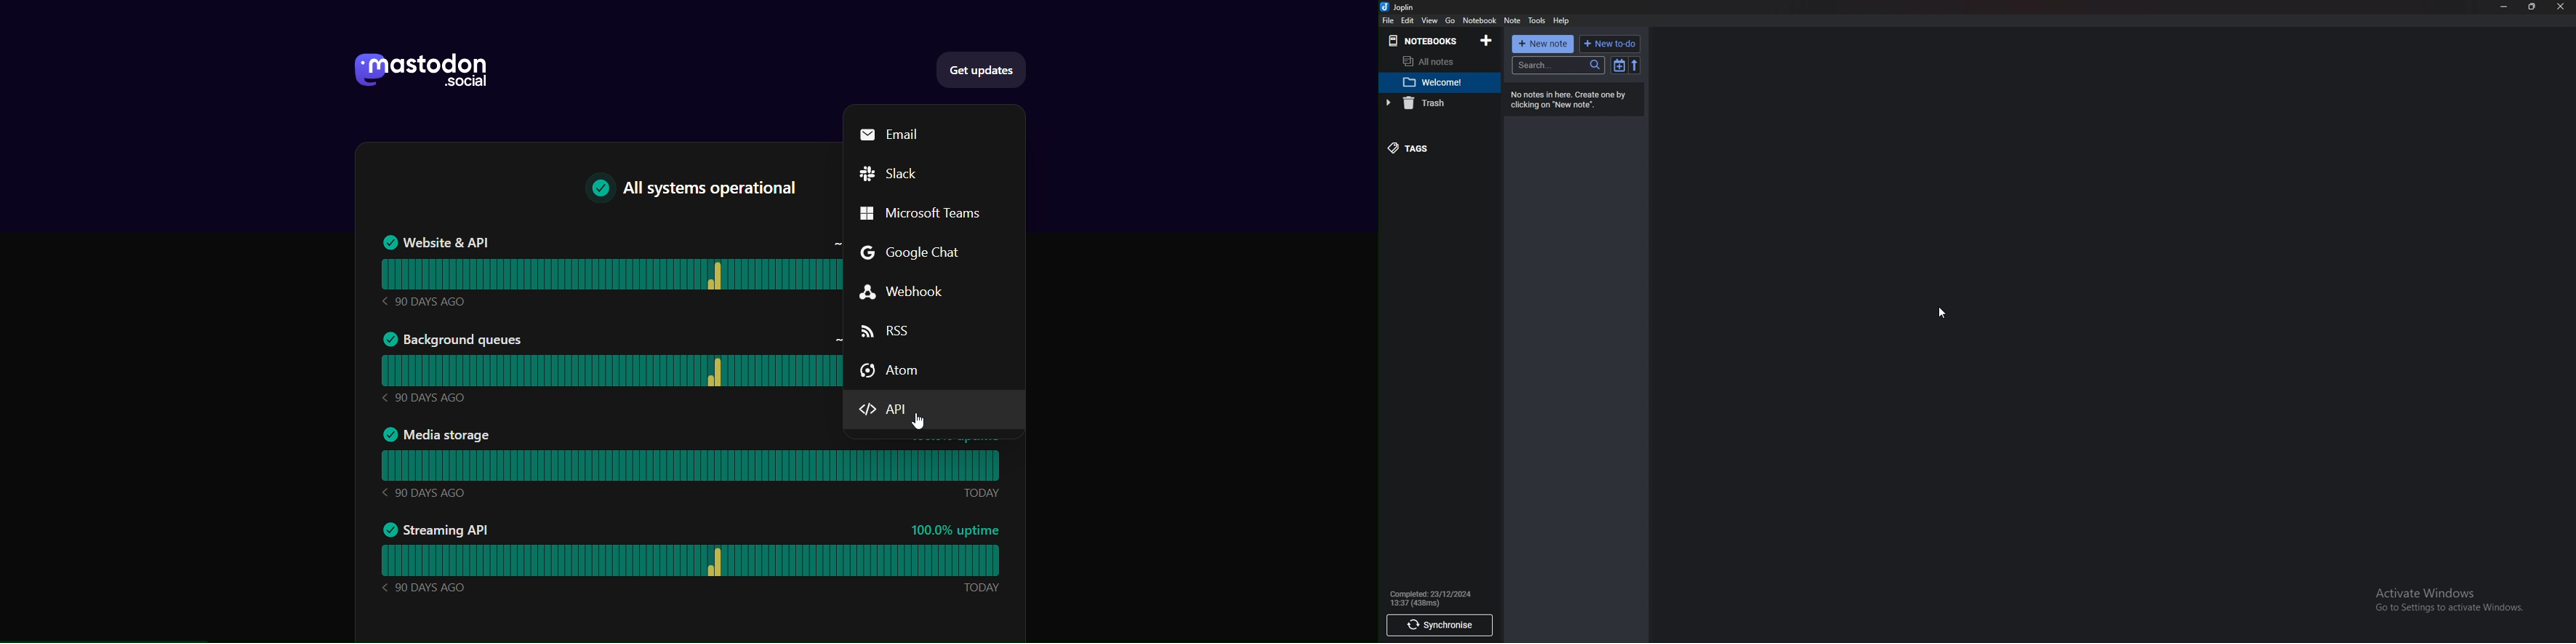 Image resolution: width=2576 pixels, height=644 pixels. I want to click on API, so click(897, 409).